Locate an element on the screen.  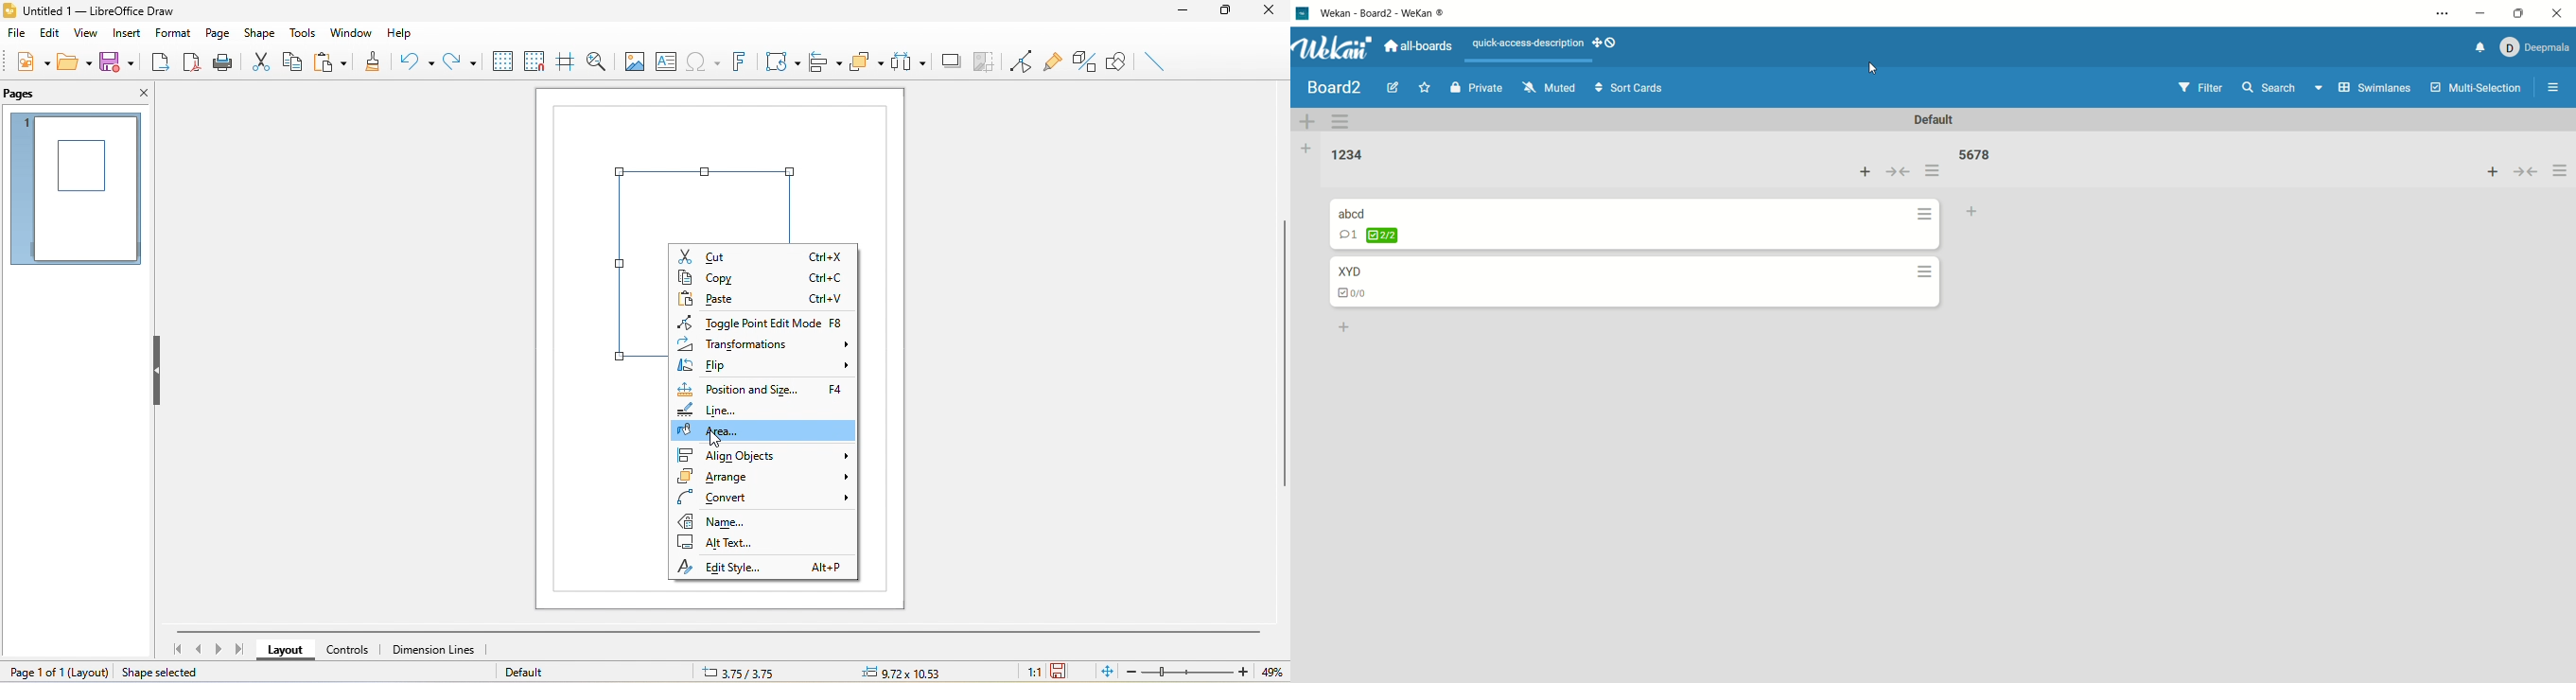
edit style is located at coordinates (761, 567).